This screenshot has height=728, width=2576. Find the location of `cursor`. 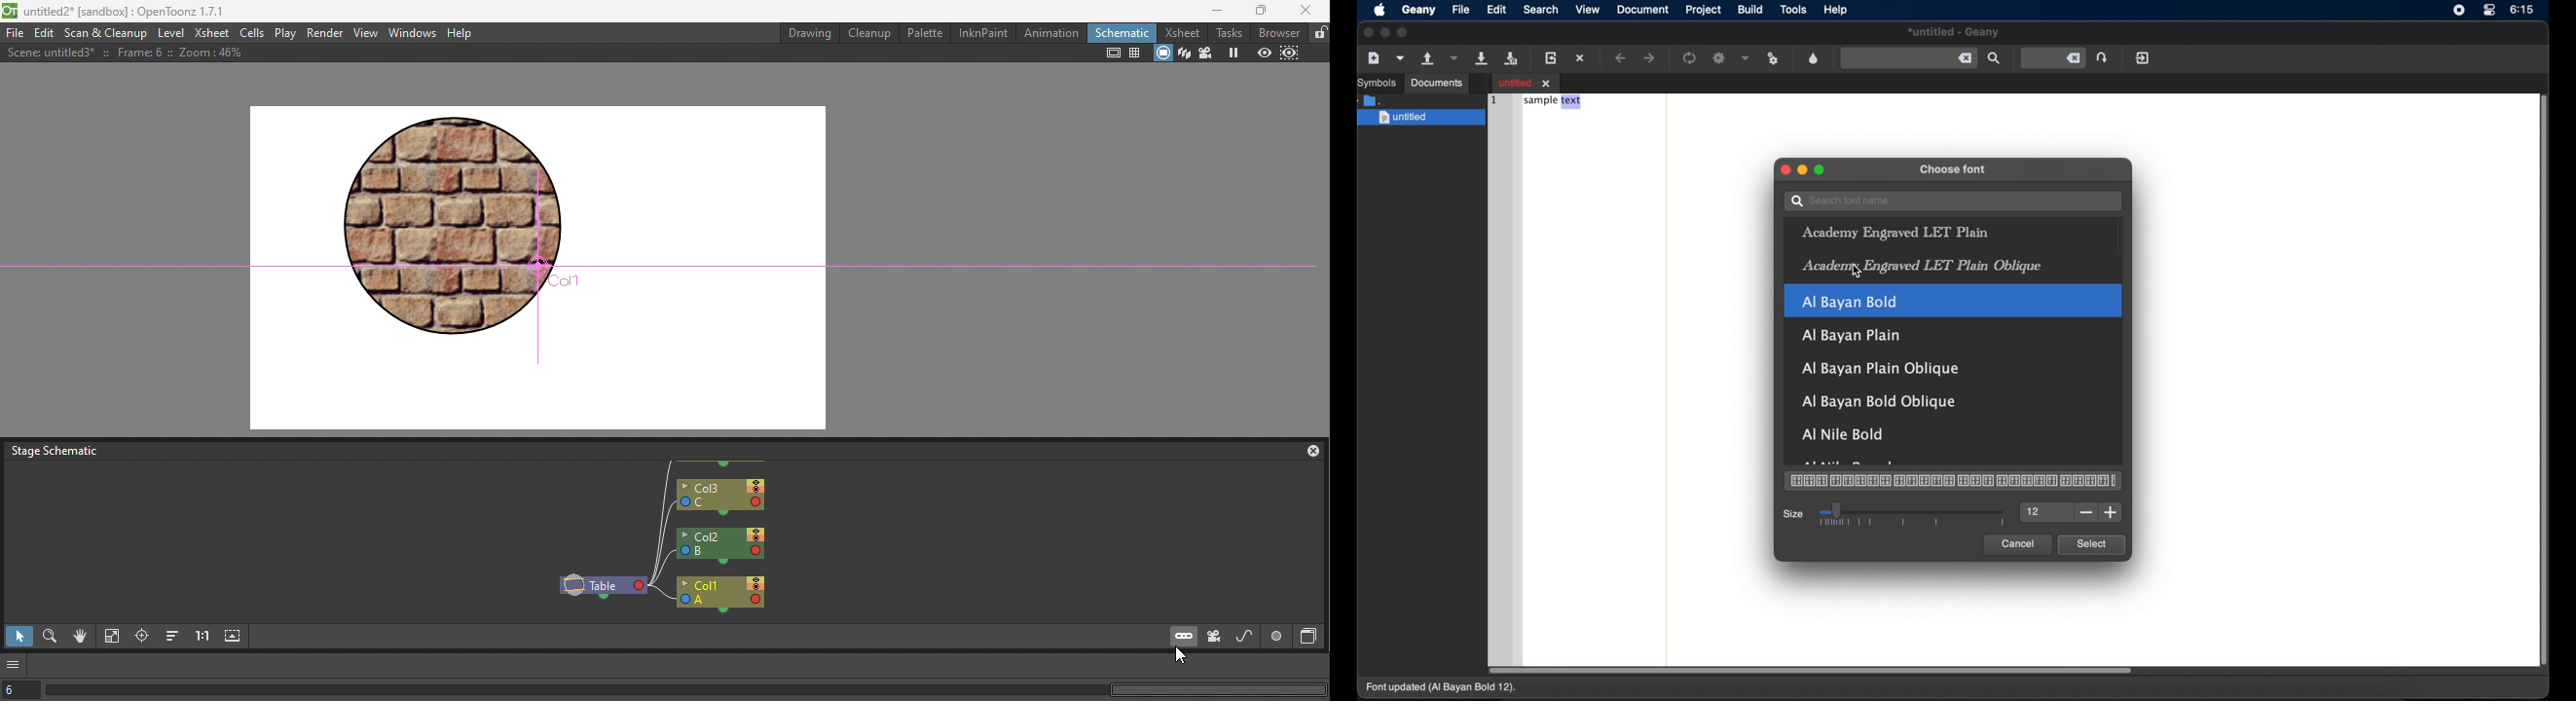

cursor is located at coordinates (1854, 270).